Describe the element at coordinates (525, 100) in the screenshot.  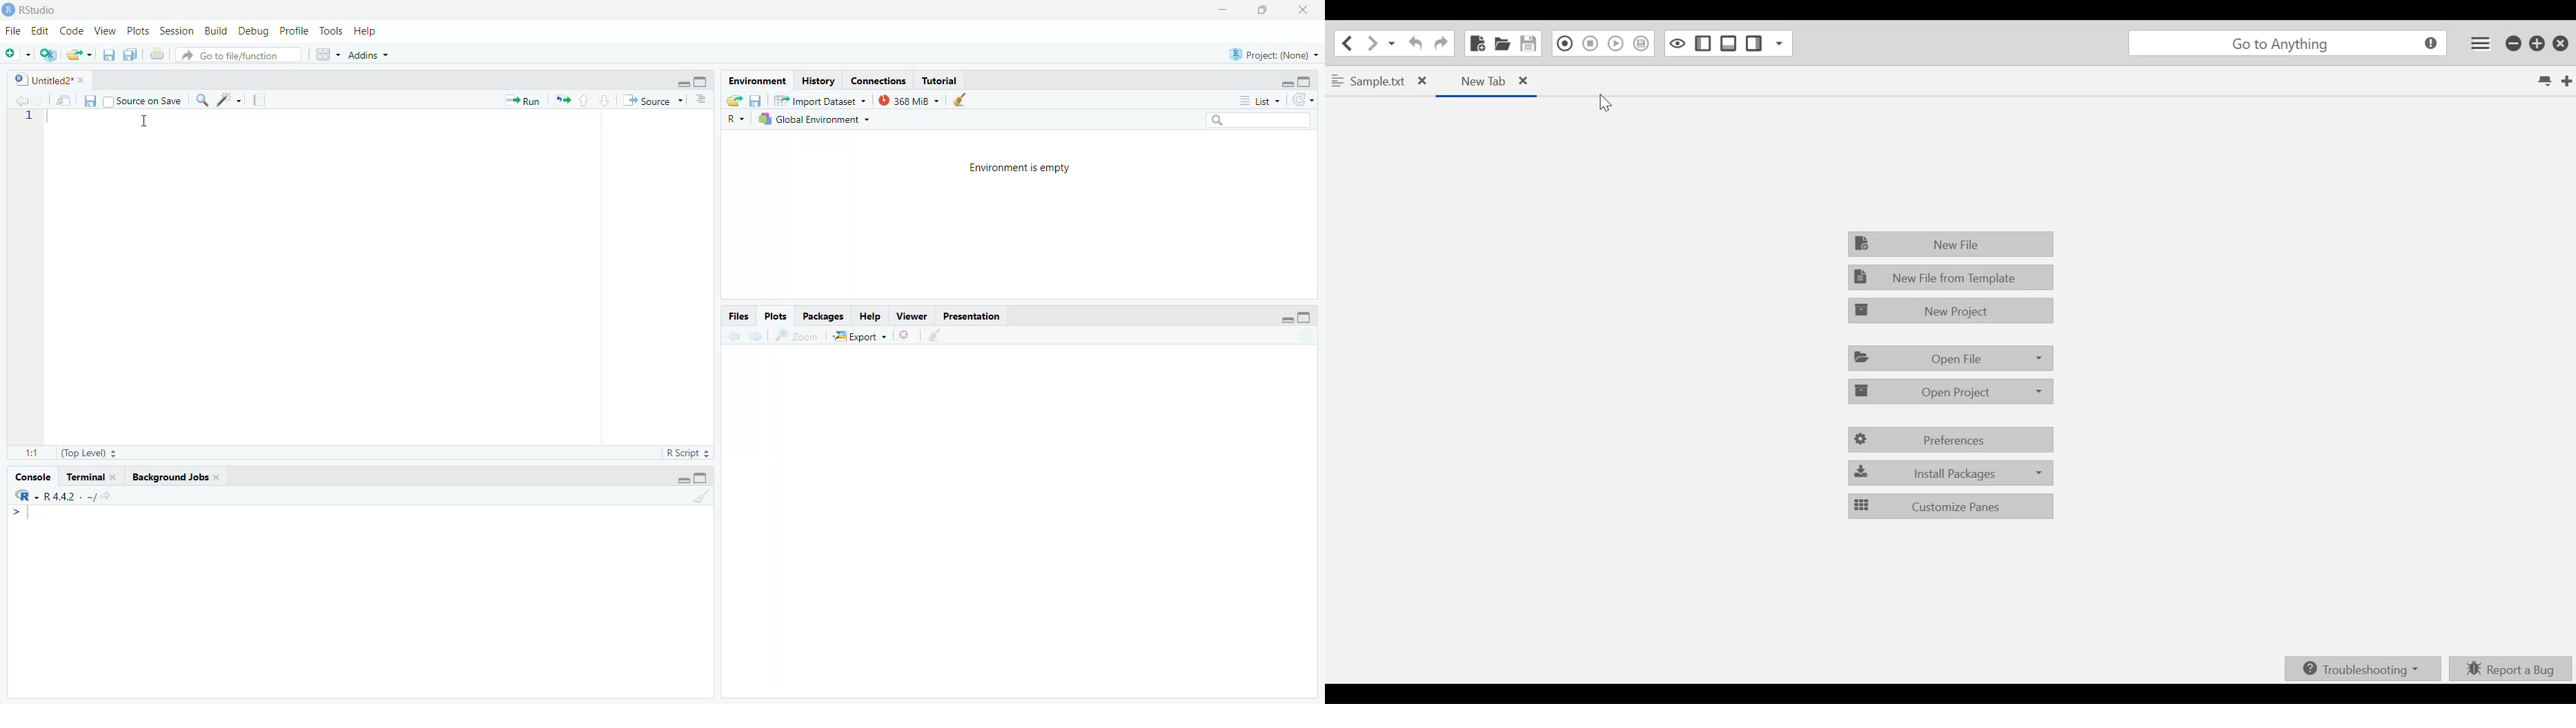
I see `* Run` at that location.